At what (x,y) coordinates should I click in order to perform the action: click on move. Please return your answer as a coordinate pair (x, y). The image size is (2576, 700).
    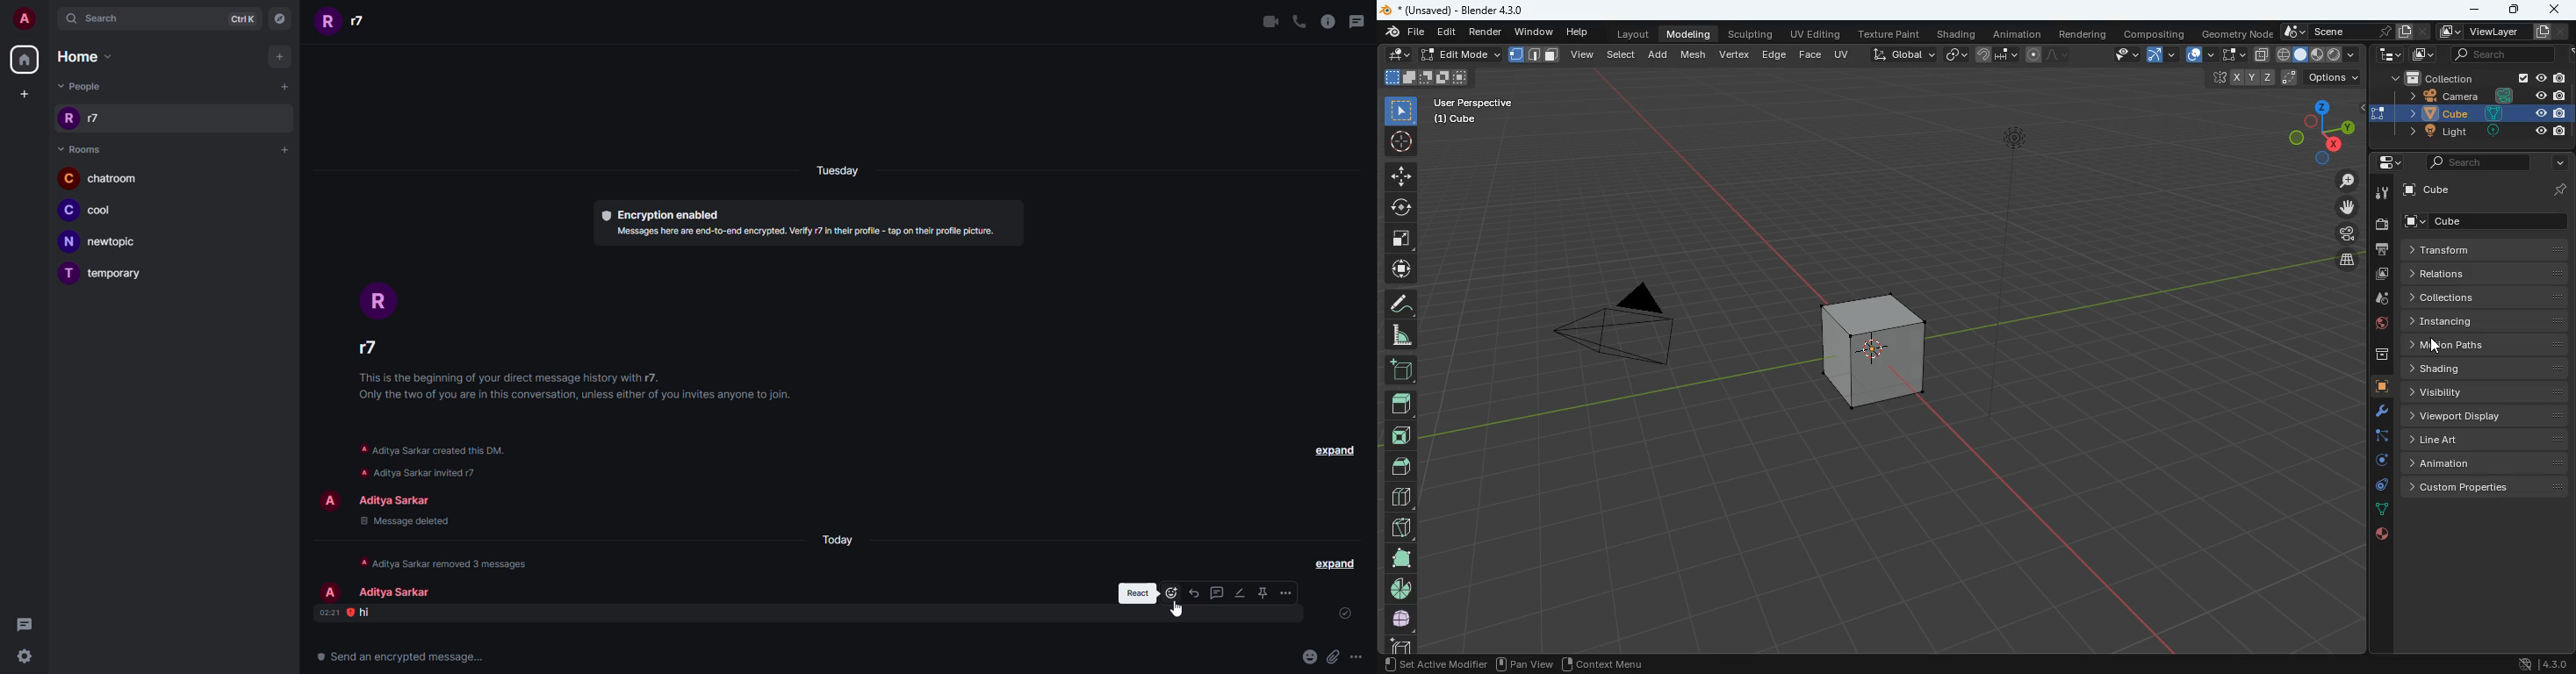
    Looking at the image, I should click on (1399, 269).